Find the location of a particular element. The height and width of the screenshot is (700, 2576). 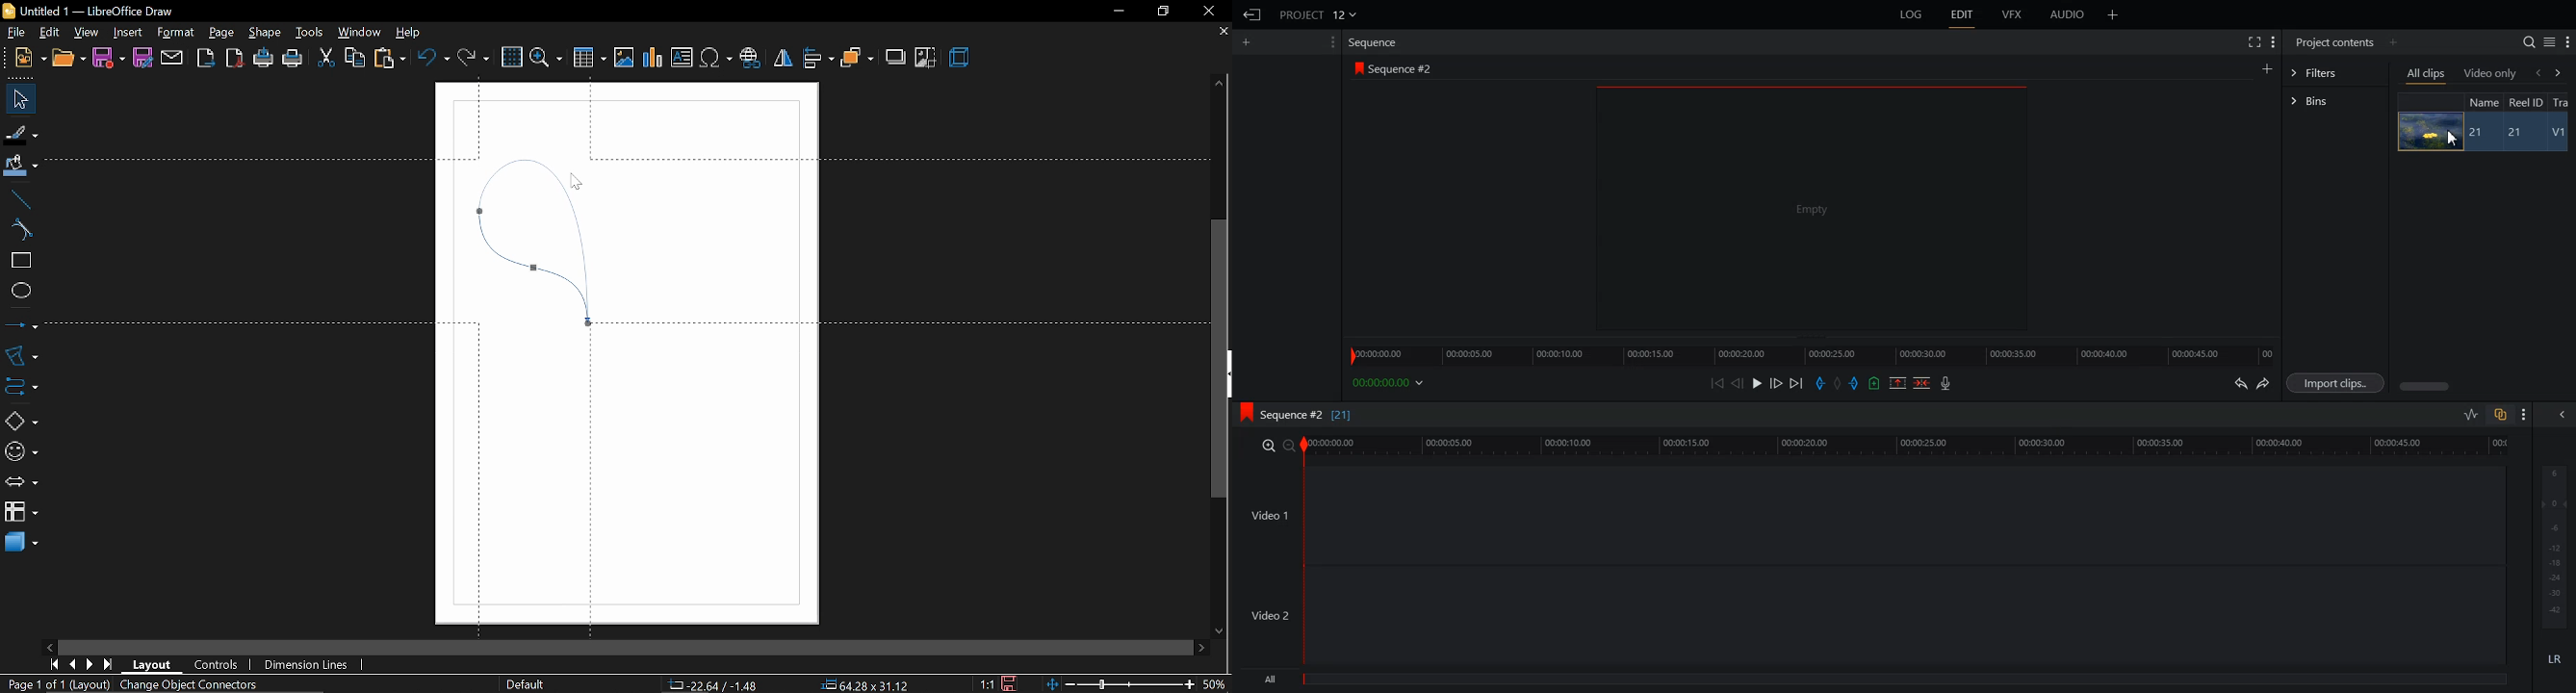

Vertical scrollbar is located at coordinates (1220, 360).